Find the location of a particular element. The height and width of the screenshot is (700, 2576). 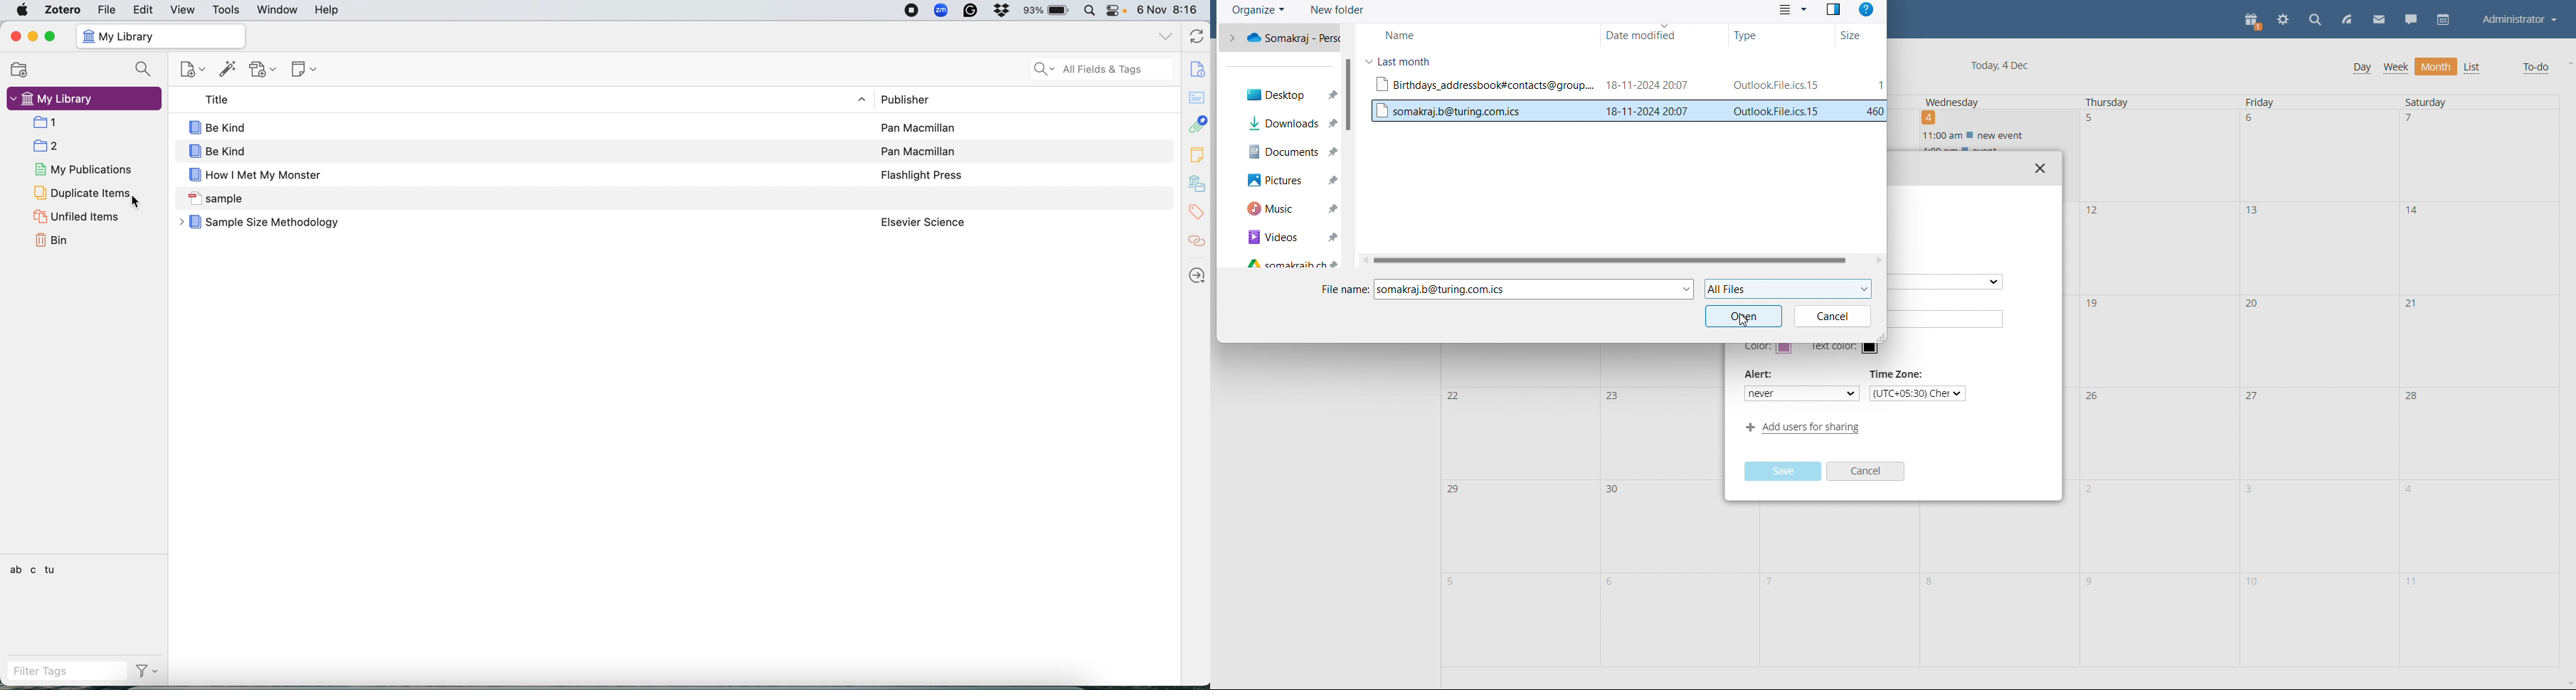

File 2 is located at coordinates (91, 146).